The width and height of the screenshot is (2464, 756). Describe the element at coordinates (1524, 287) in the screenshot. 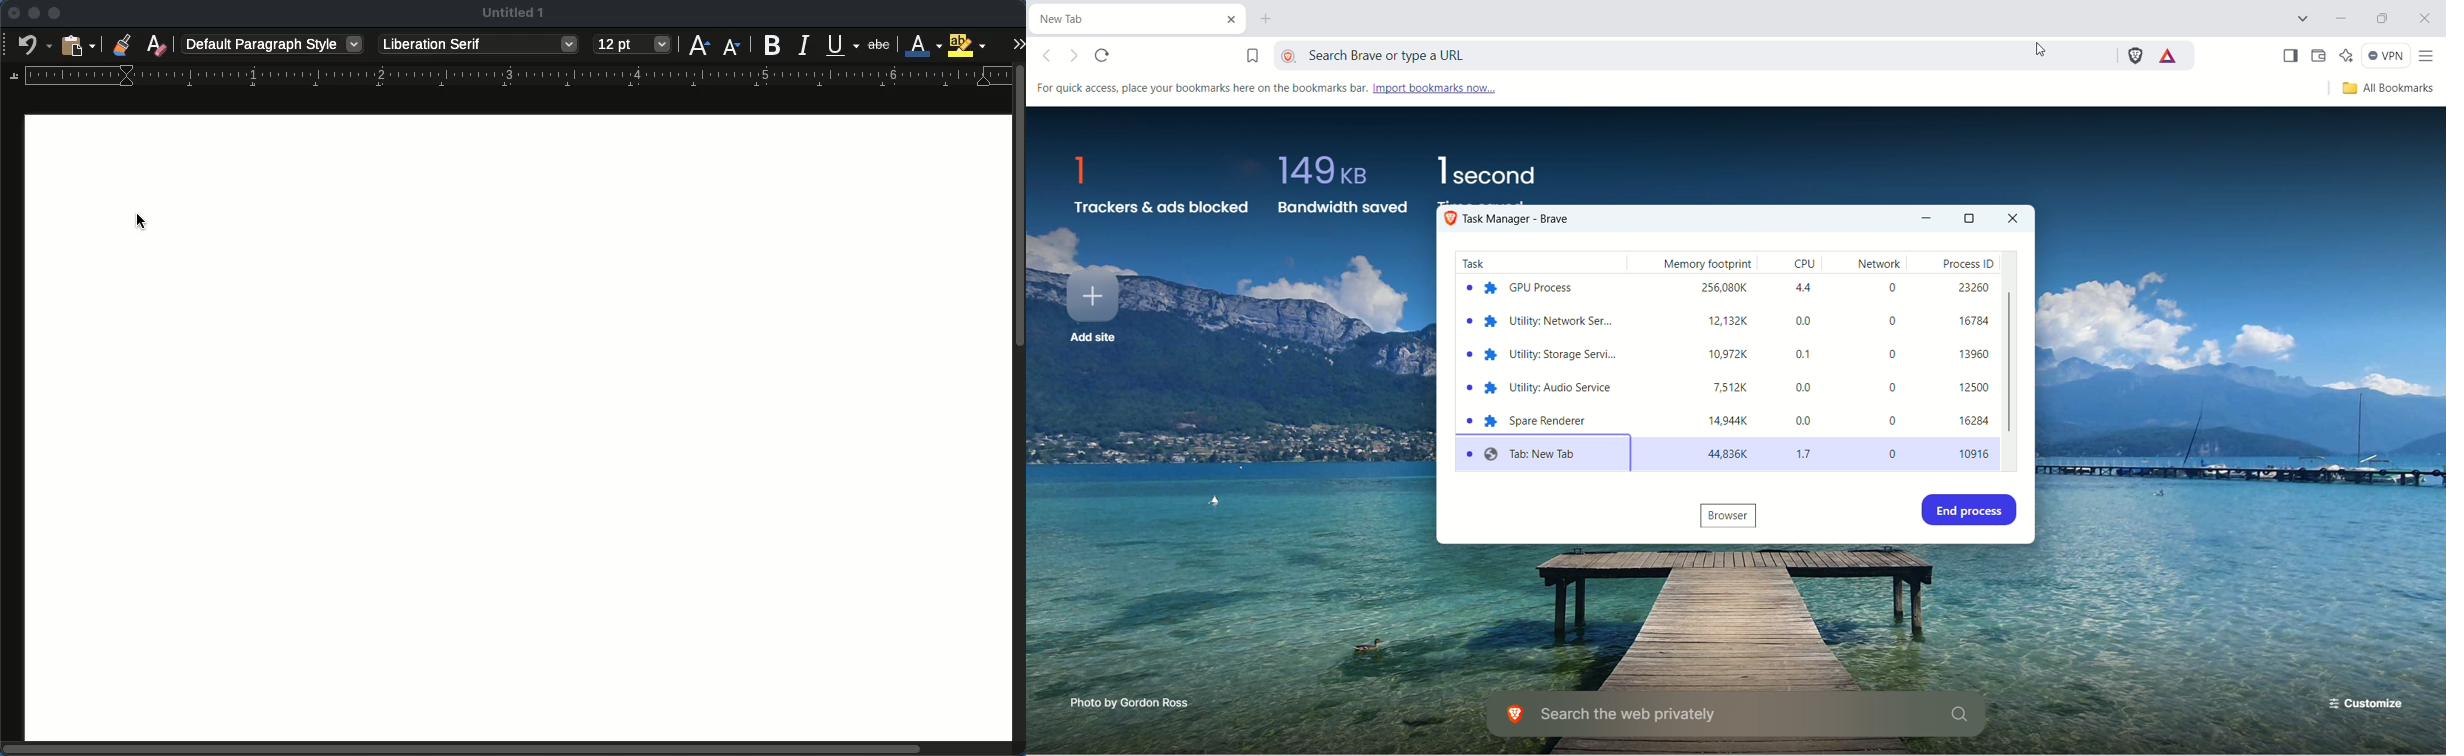

I see `GPU process` at that location.